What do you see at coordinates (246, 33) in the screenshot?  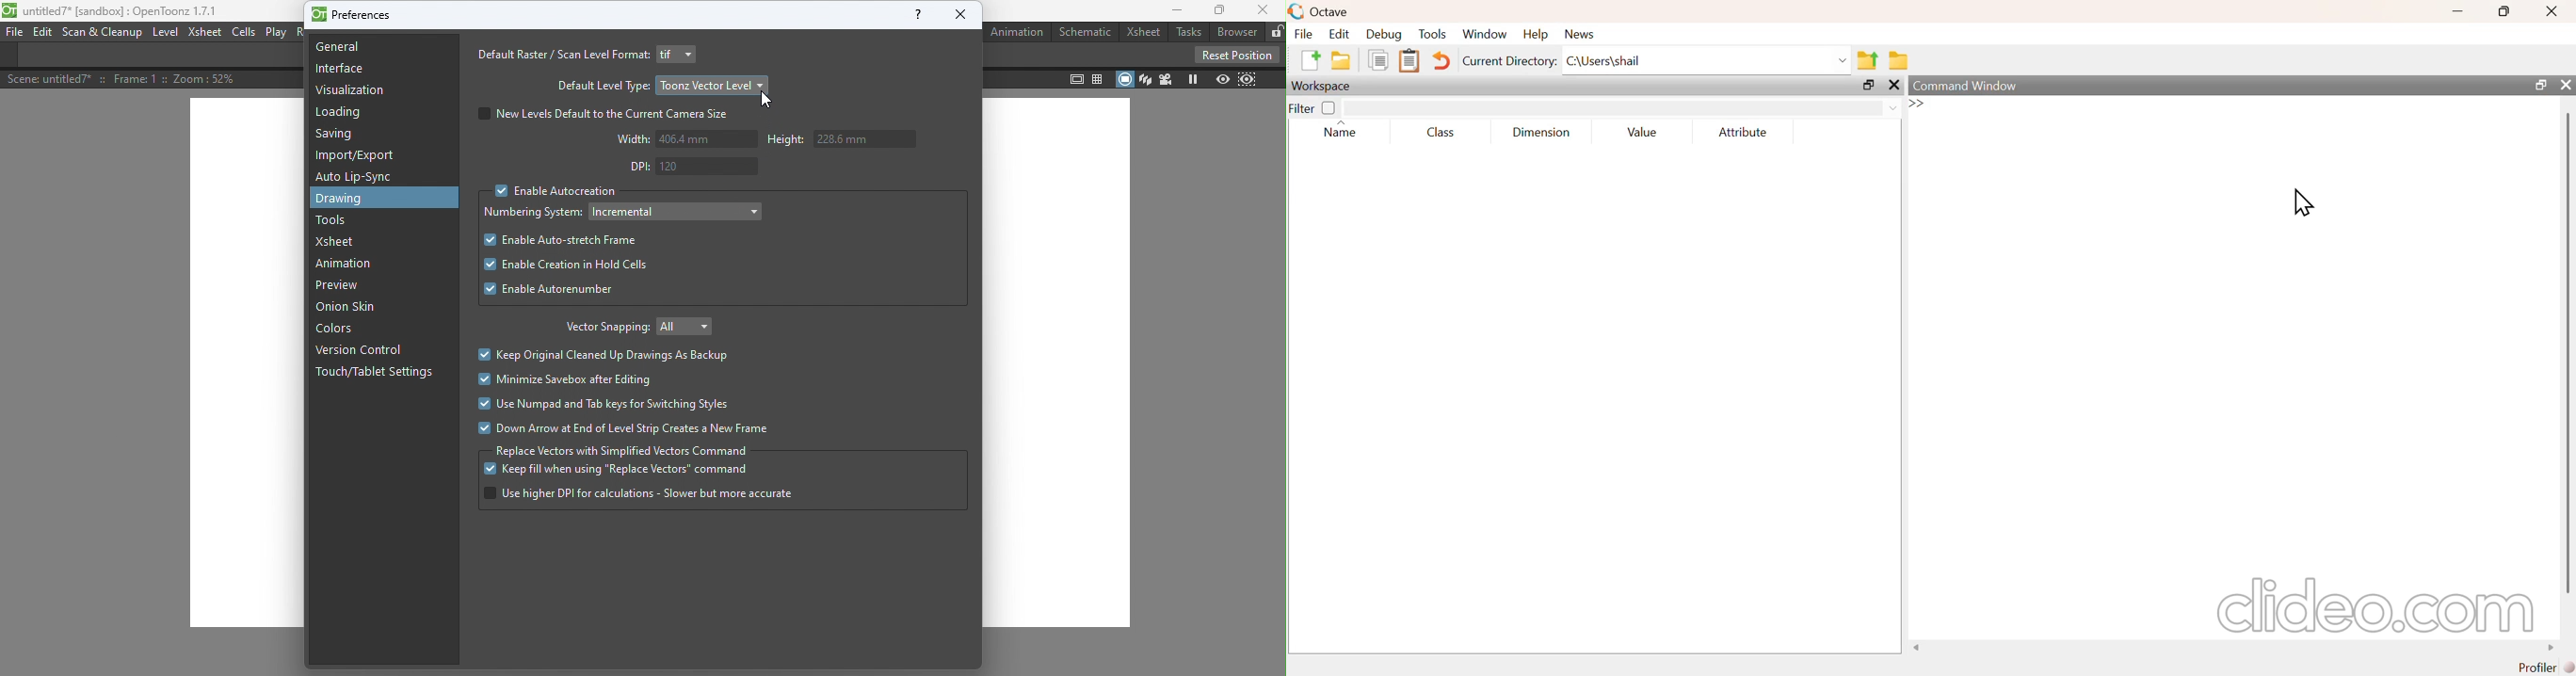 I see `Cells` at bounding box center [246, 33].